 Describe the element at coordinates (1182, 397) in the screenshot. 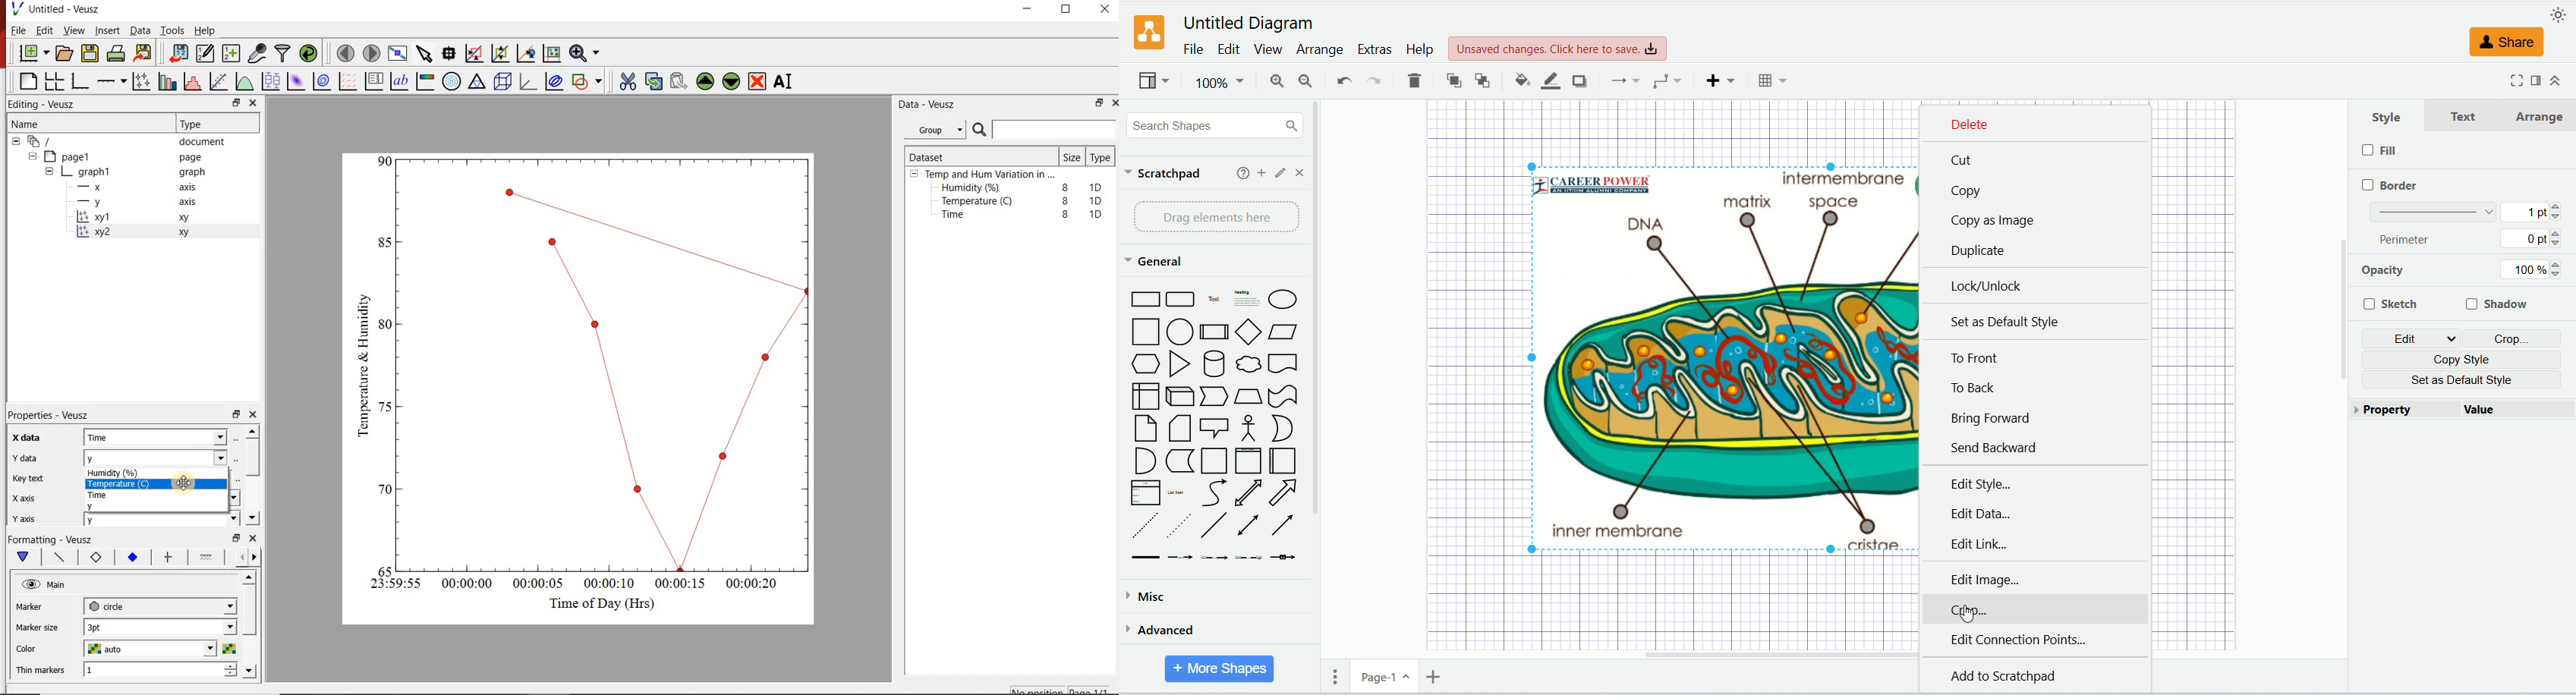

I see `Cube` at that location.